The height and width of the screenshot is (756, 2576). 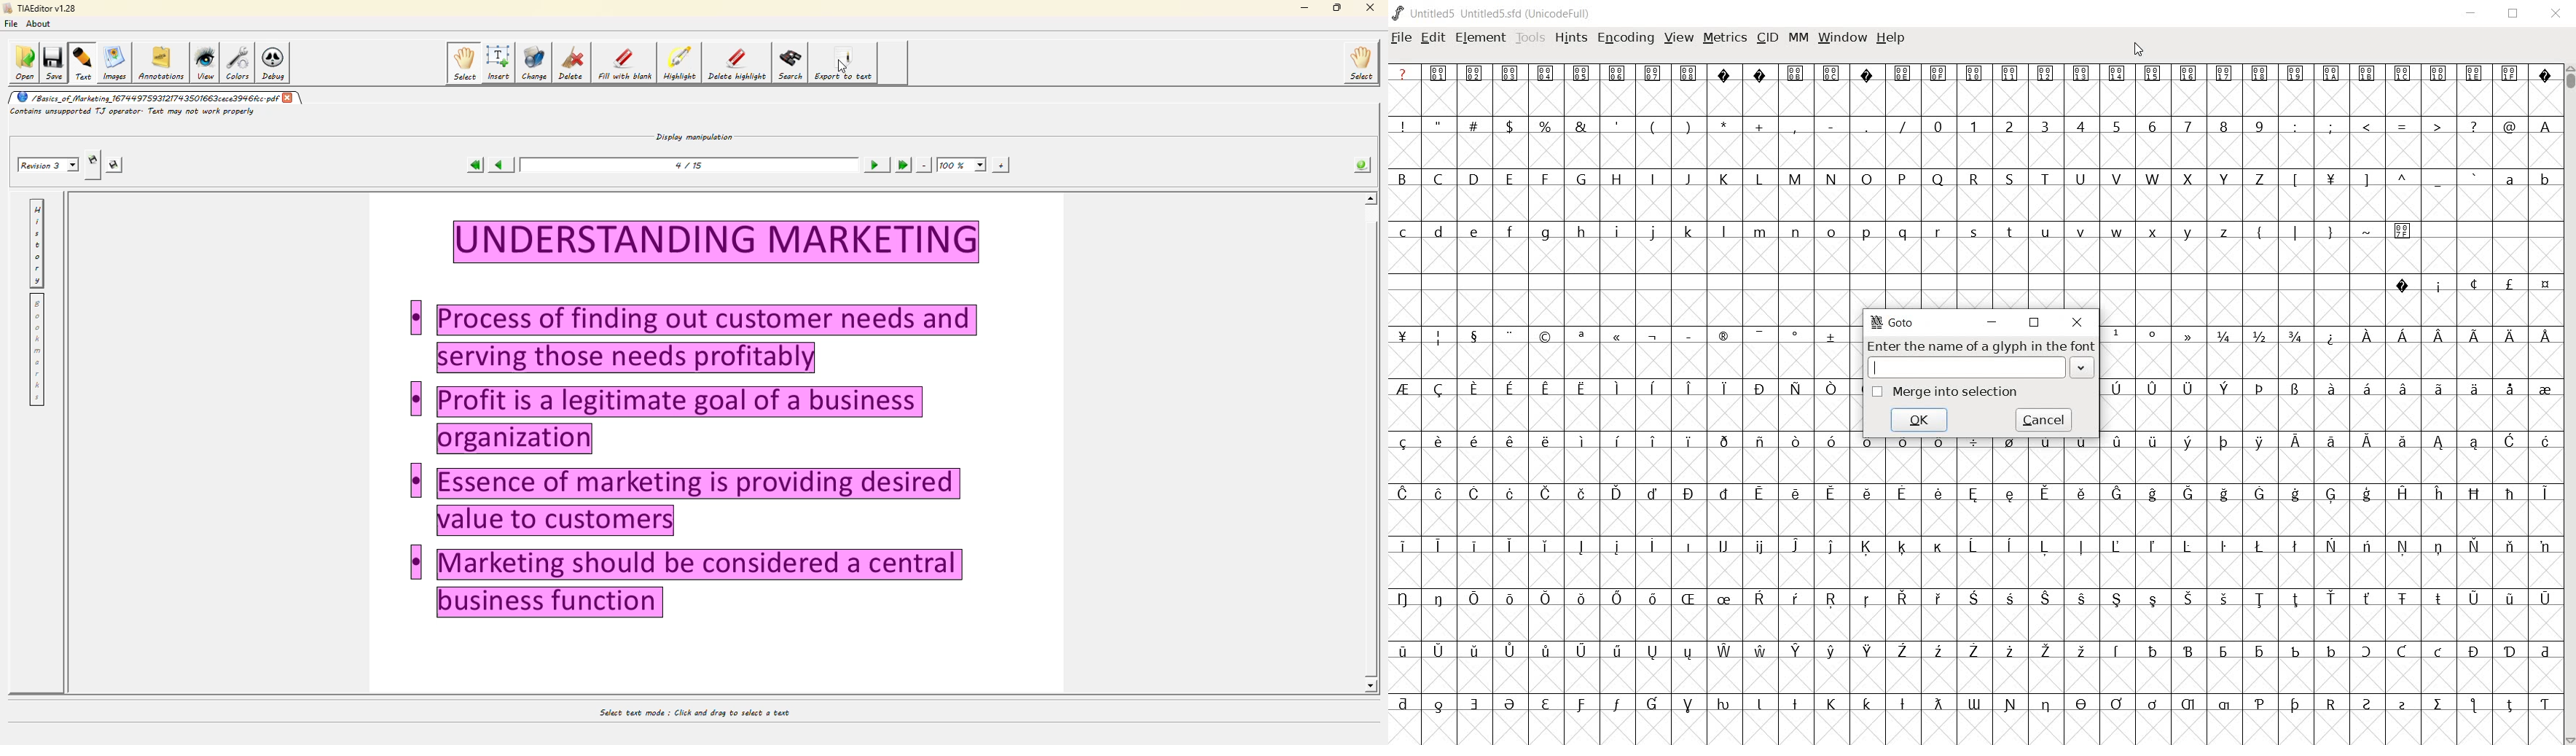 I want to click on Symbol, so click(x=1581, y=705).